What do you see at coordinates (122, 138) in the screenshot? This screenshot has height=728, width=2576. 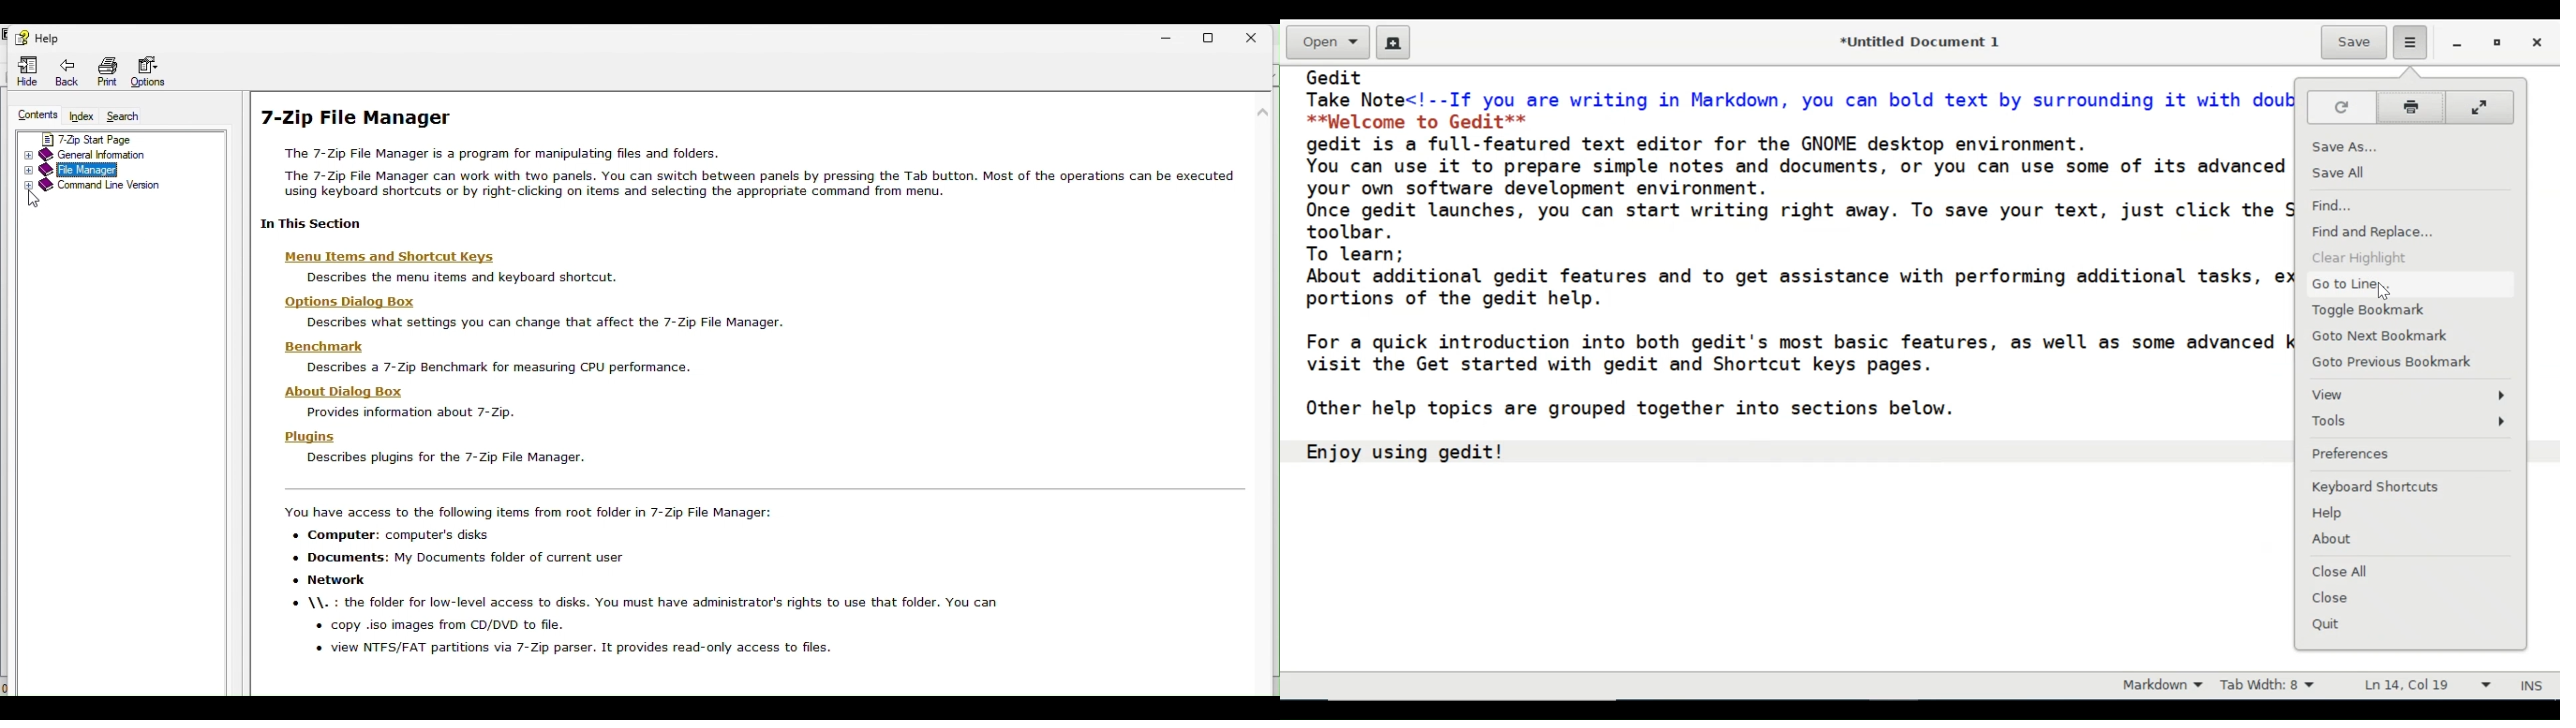 I see `7 zip star page` at bounding box center [122, 138].